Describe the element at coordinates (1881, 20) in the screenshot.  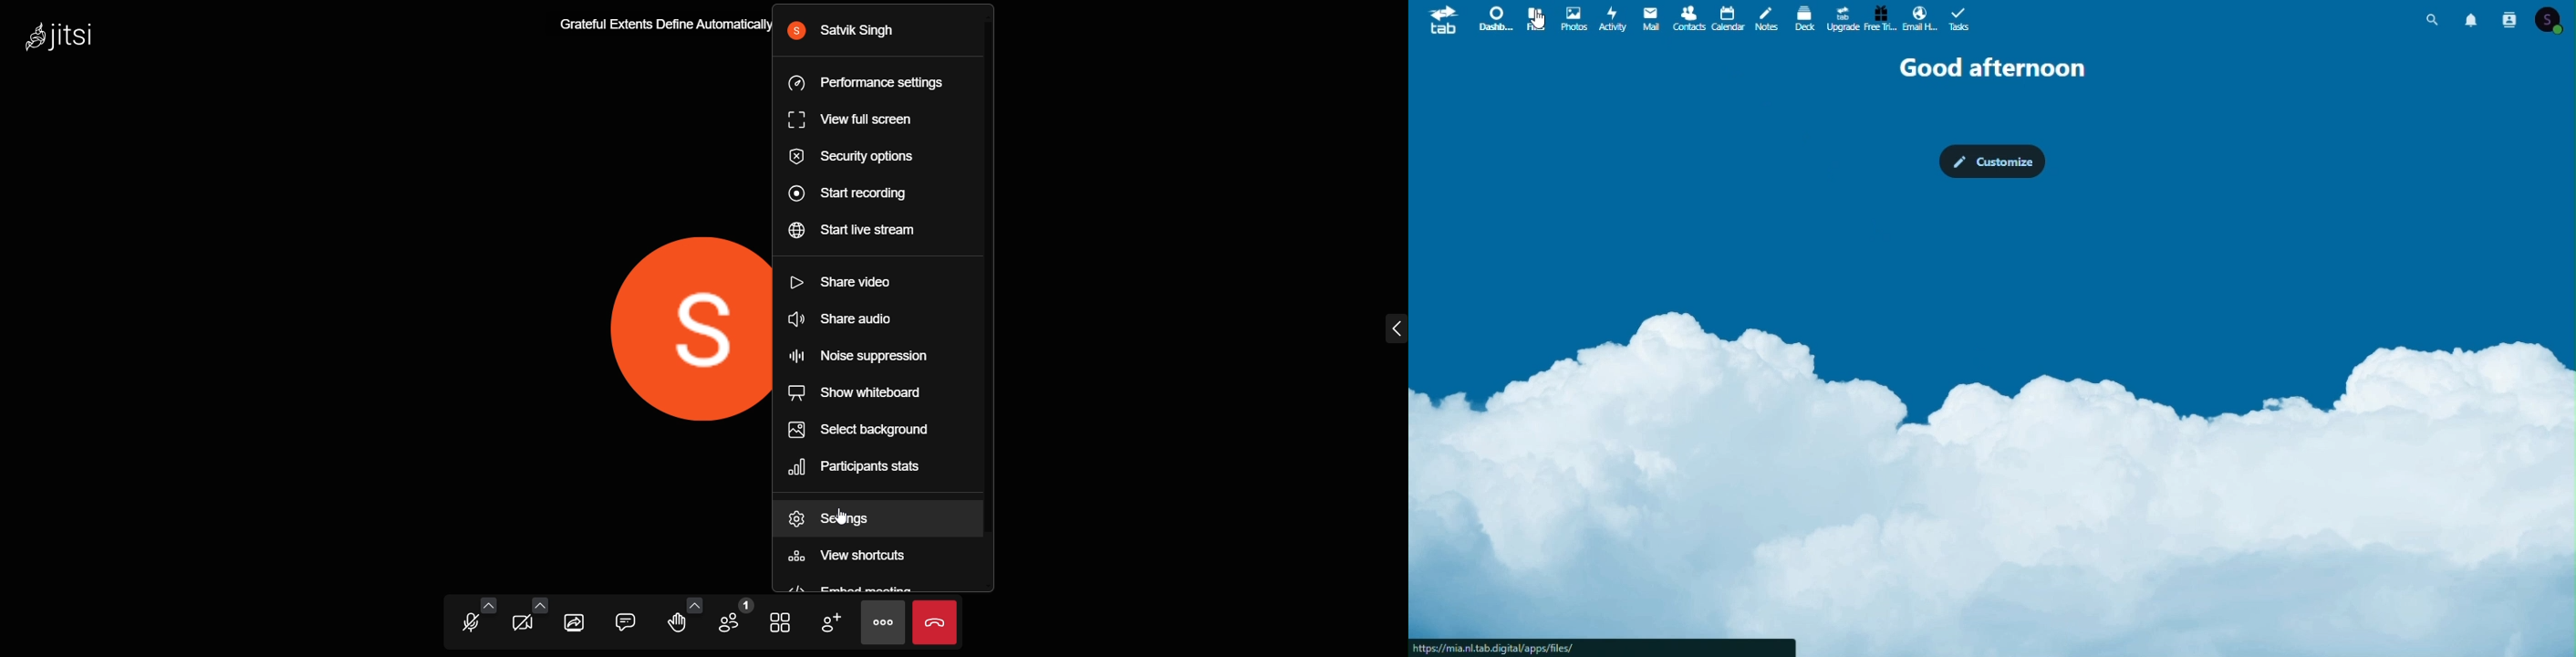
I see `Free trial` at that location.